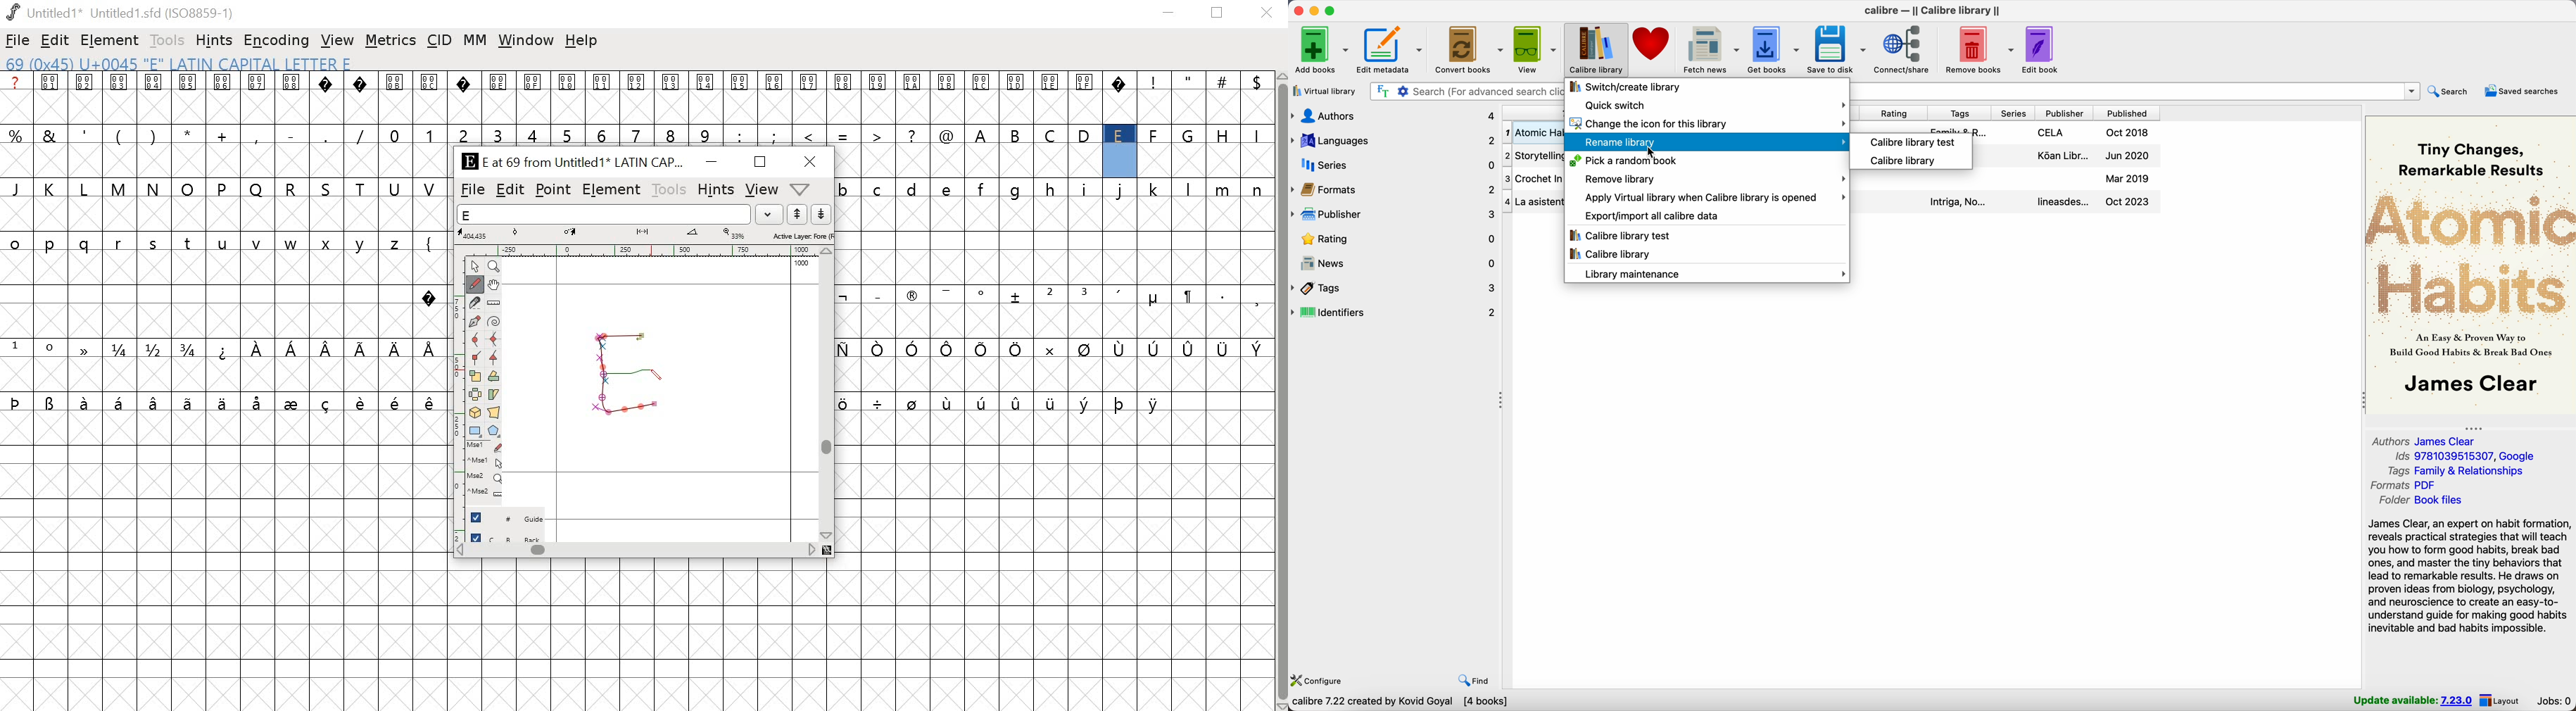 The image size is (2576, 728). I want to click on guide layer, so click(506, 520).